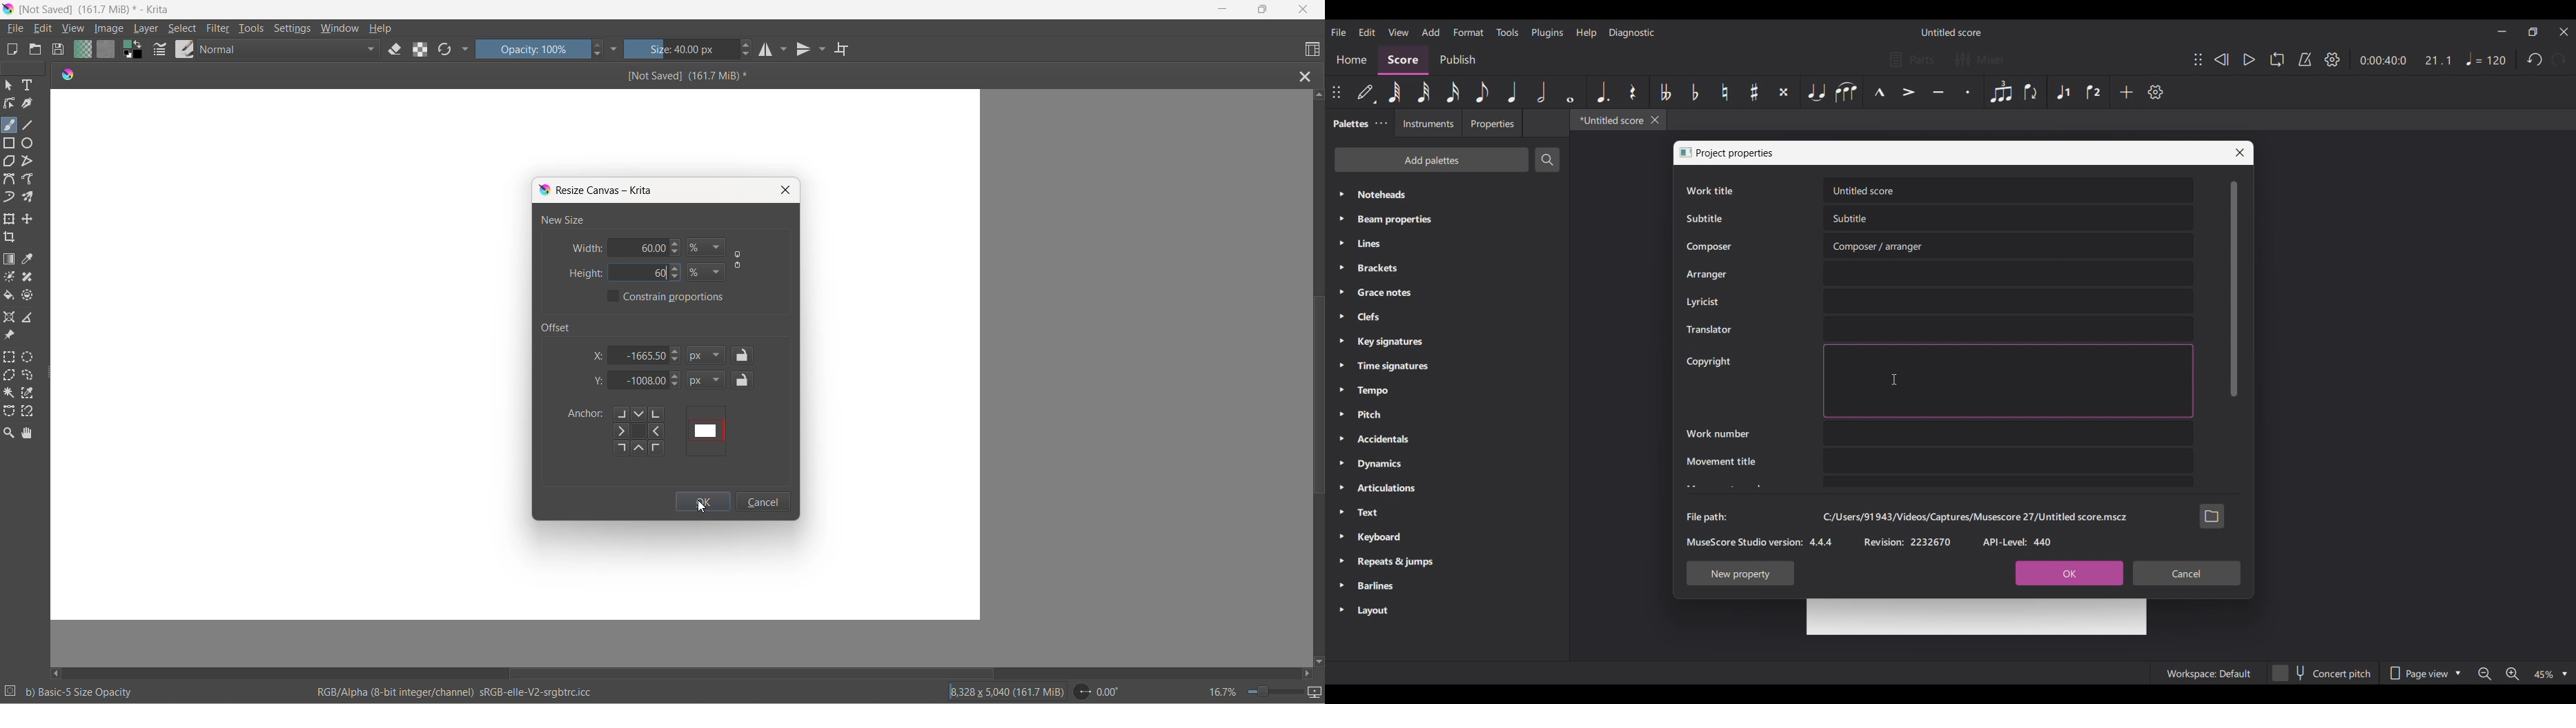  Describe the element at coordinates (32, 197) in the screenshot. I see `multibrush tool` at that location.